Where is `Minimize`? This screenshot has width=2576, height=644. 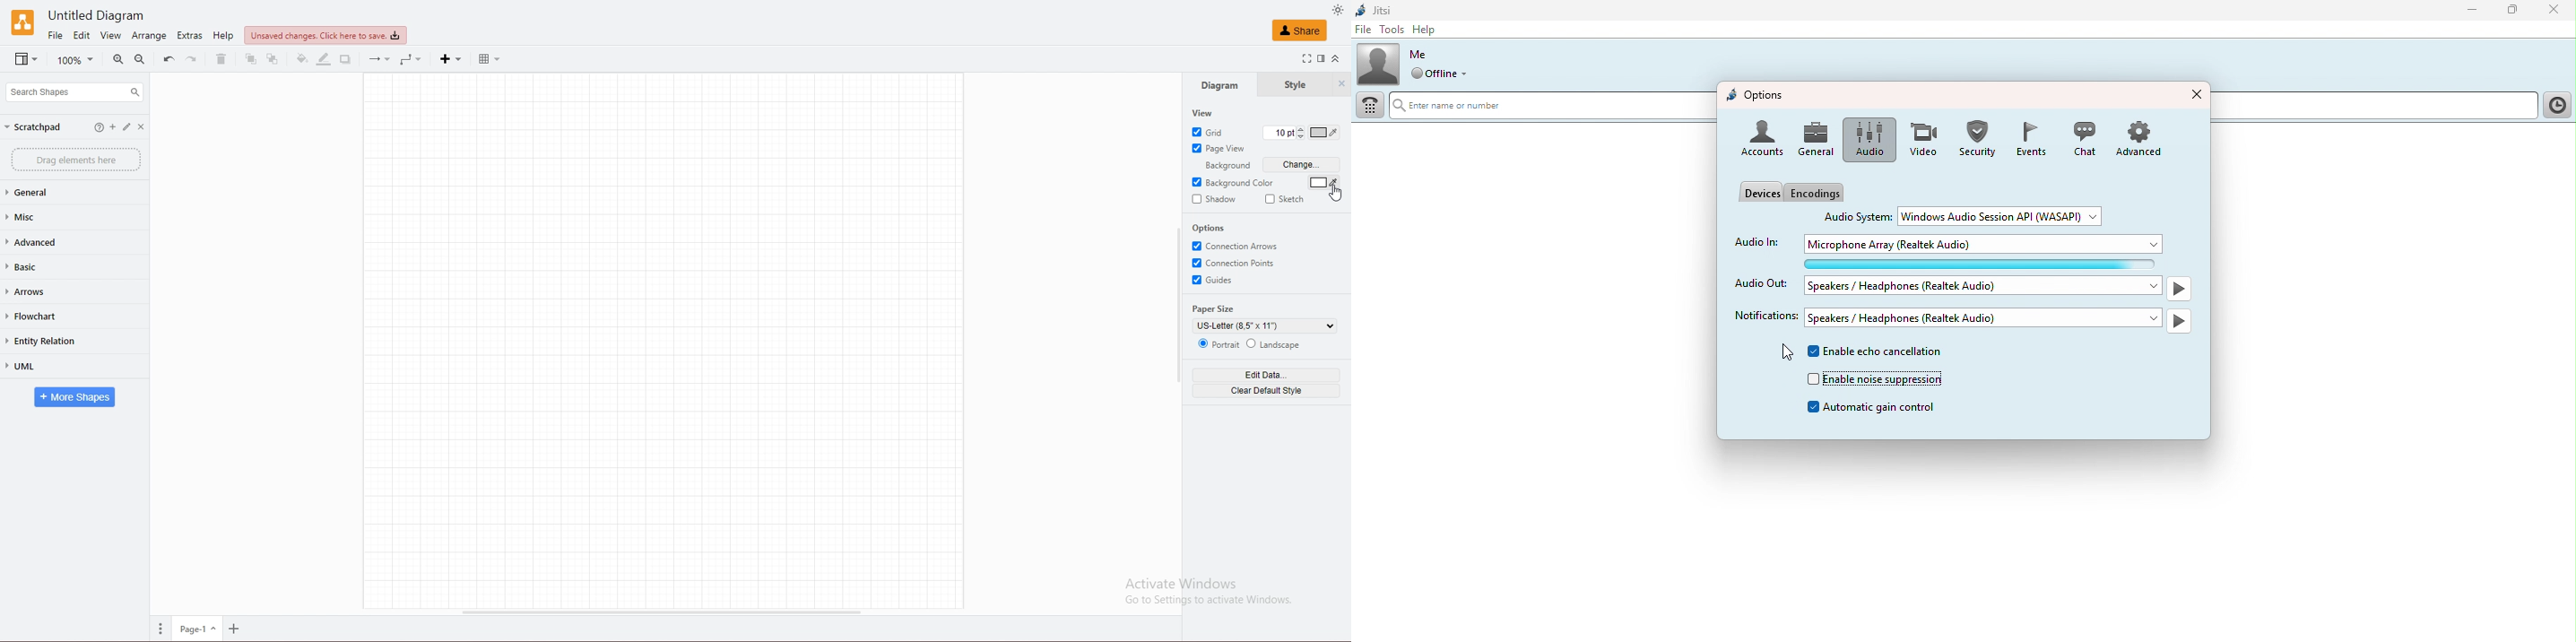
Minimize is located at coordinates (2467, 9).